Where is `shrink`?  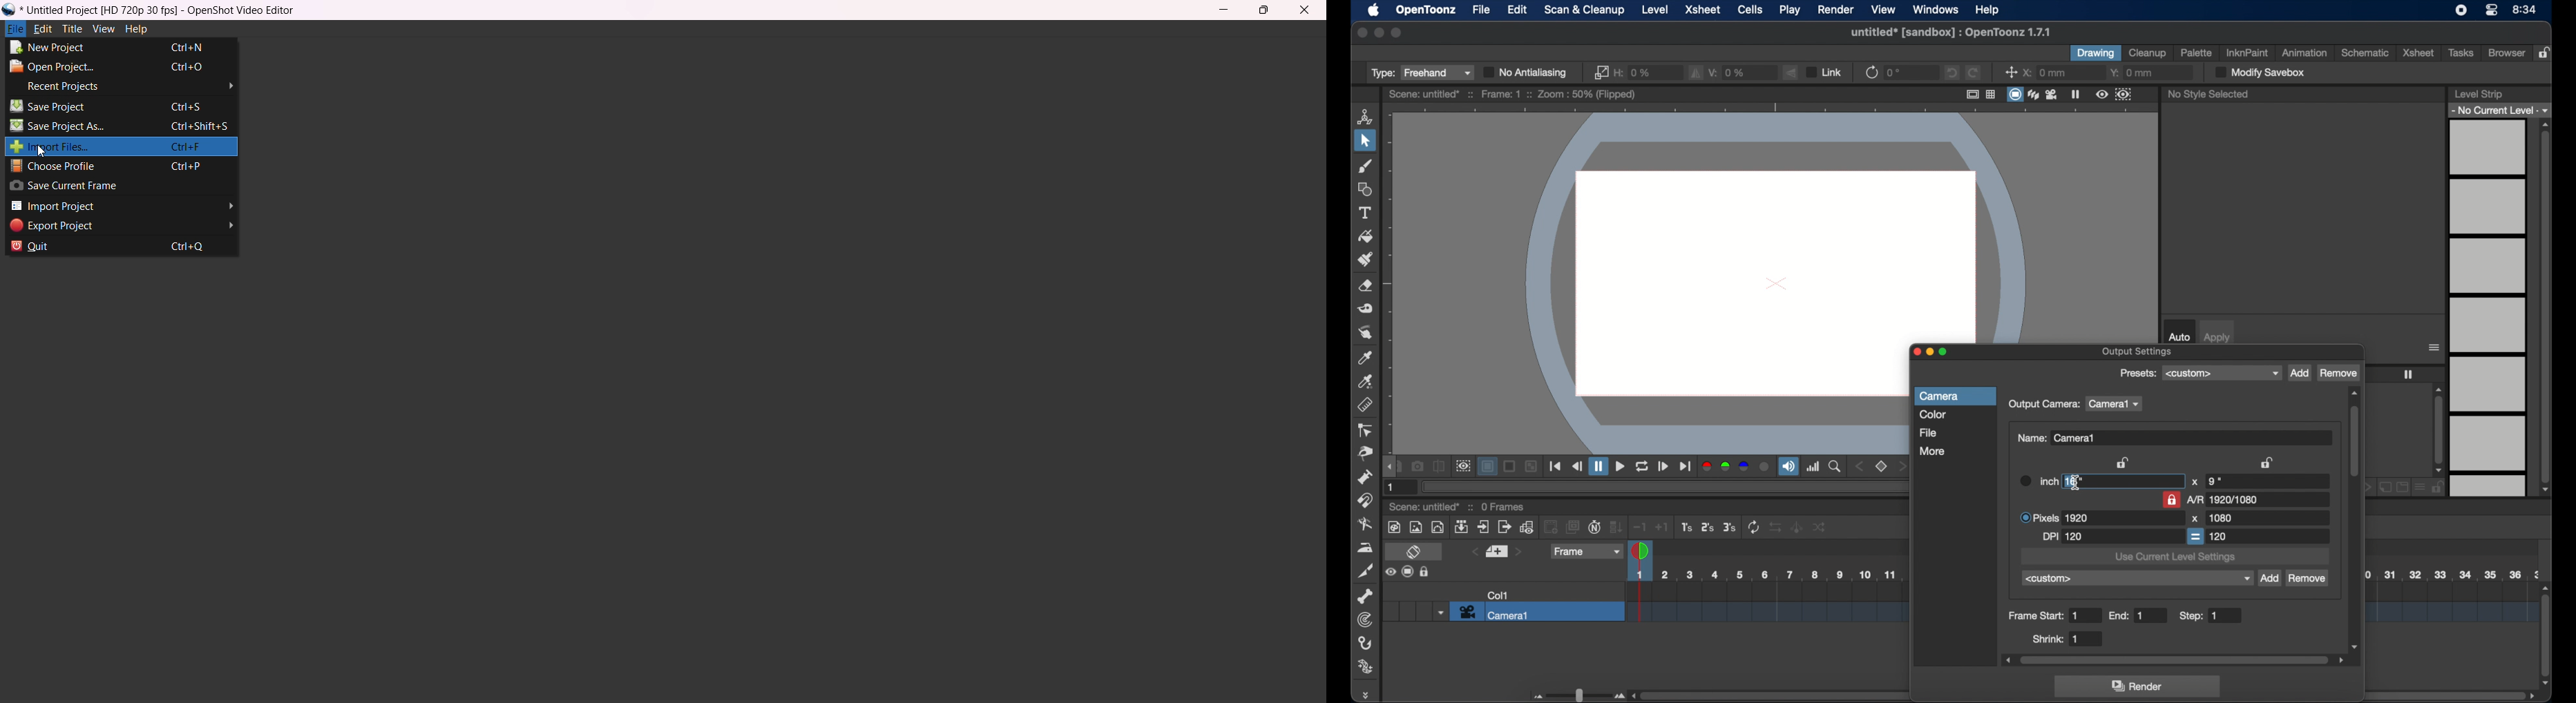
shrink is located at coordinates (2057, 639).